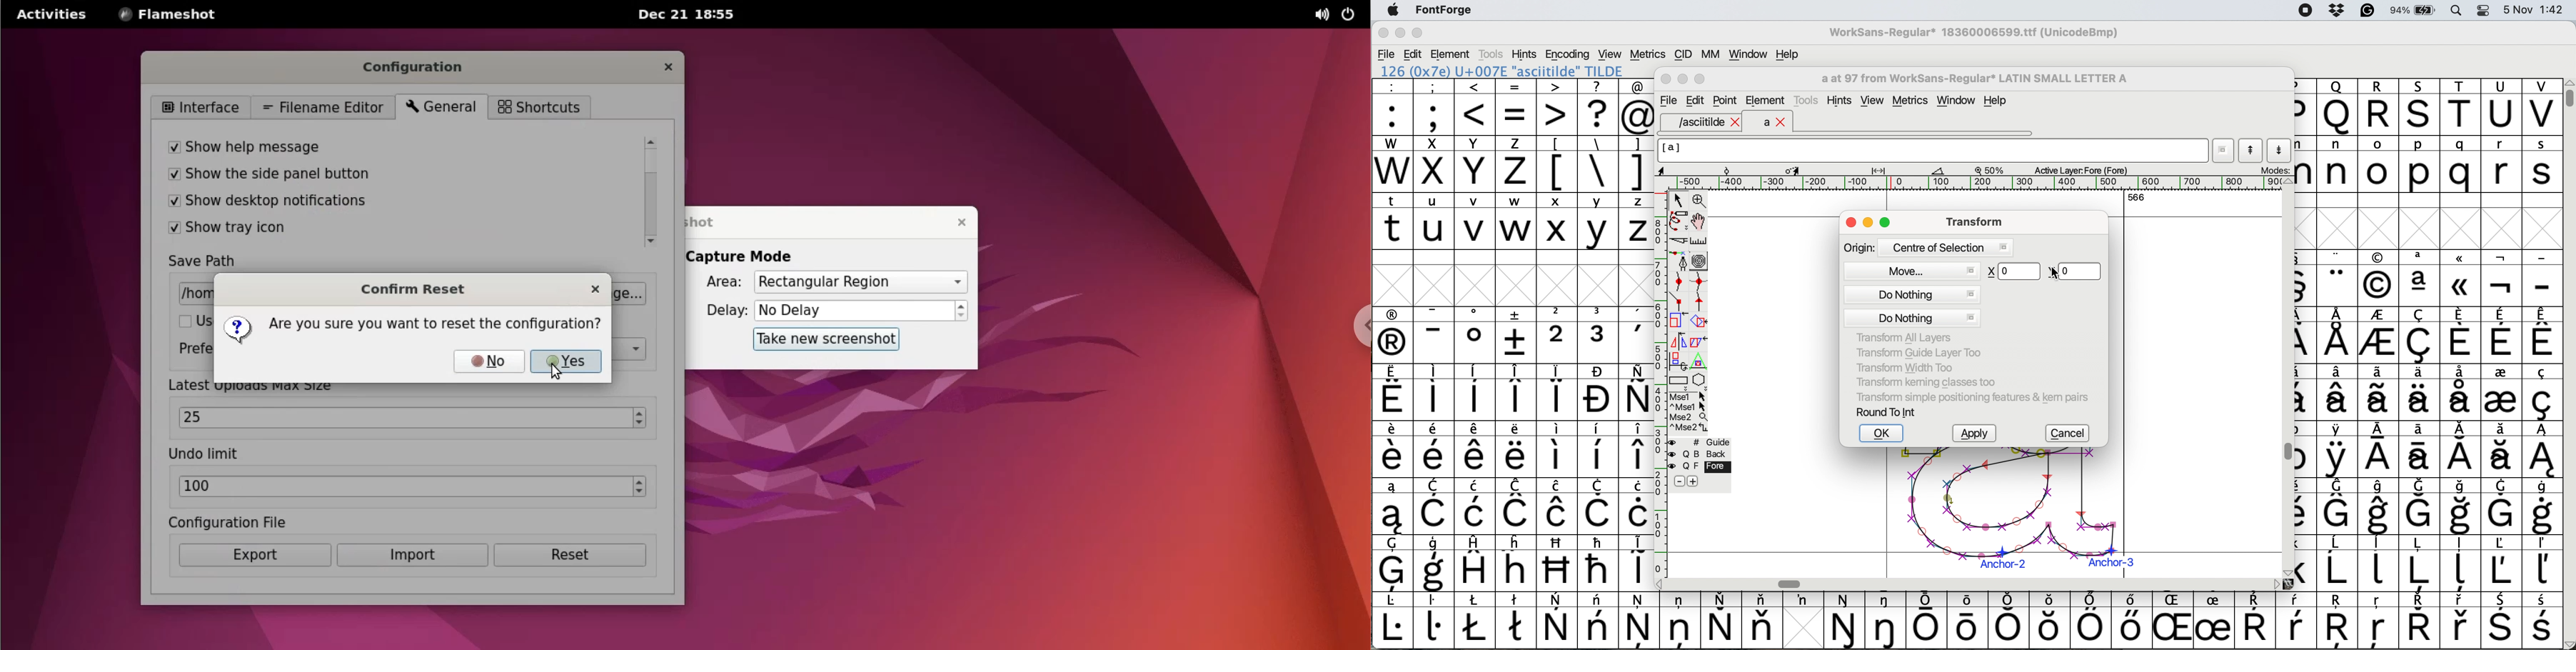  What do you see at coordinates (1793, 584) in the screenshot?
I see `Horizontal scroll bar` at bounding box center [1793, 584].